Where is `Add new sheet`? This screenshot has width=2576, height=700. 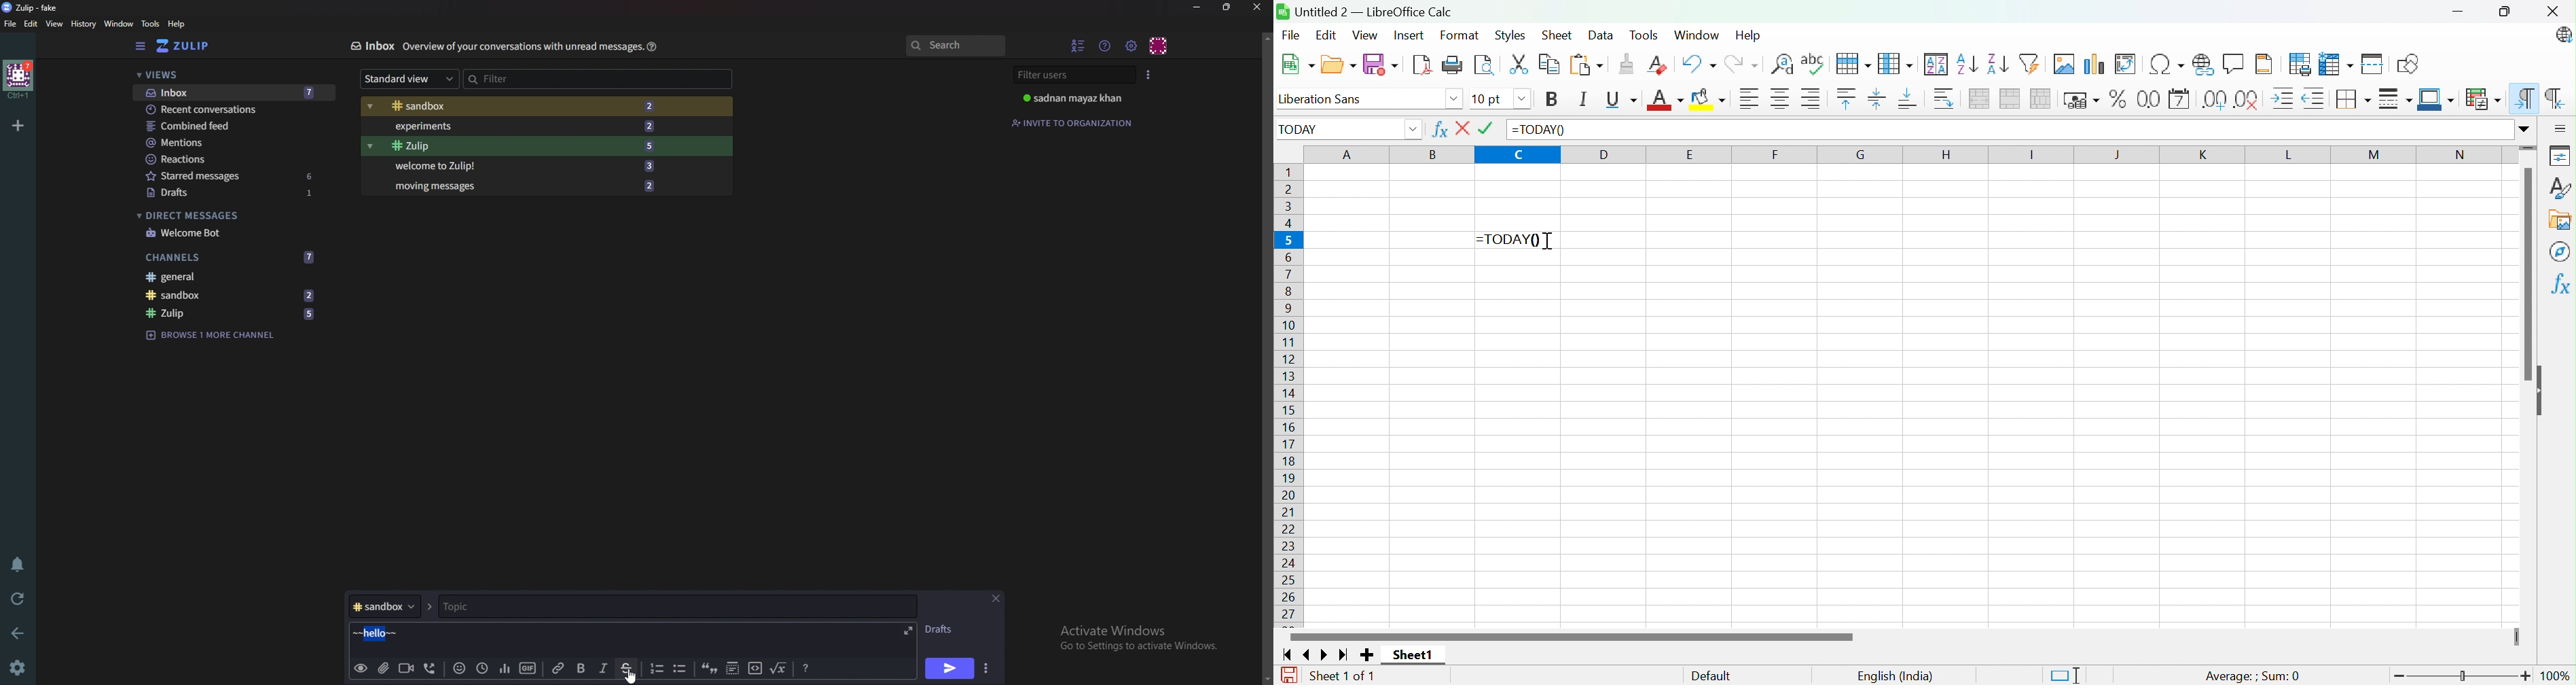
Add new sheet is located at coordinates (1367, 655).